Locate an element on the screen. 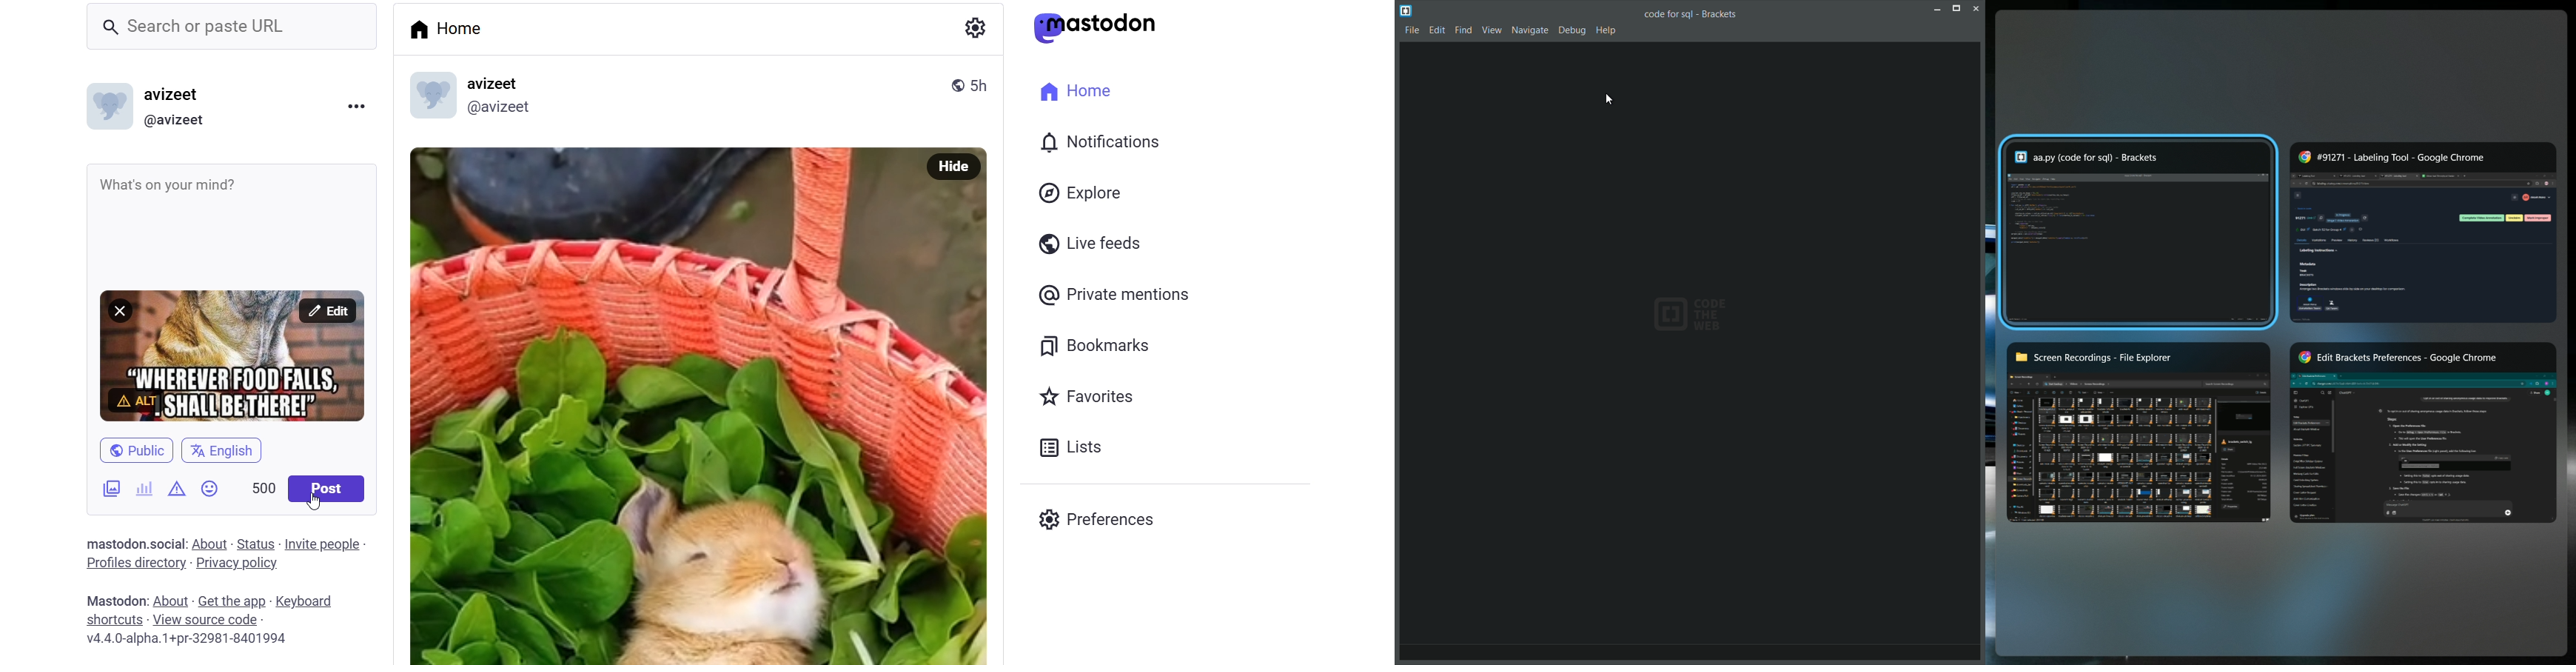  View is located at coordinates (1493, 30).